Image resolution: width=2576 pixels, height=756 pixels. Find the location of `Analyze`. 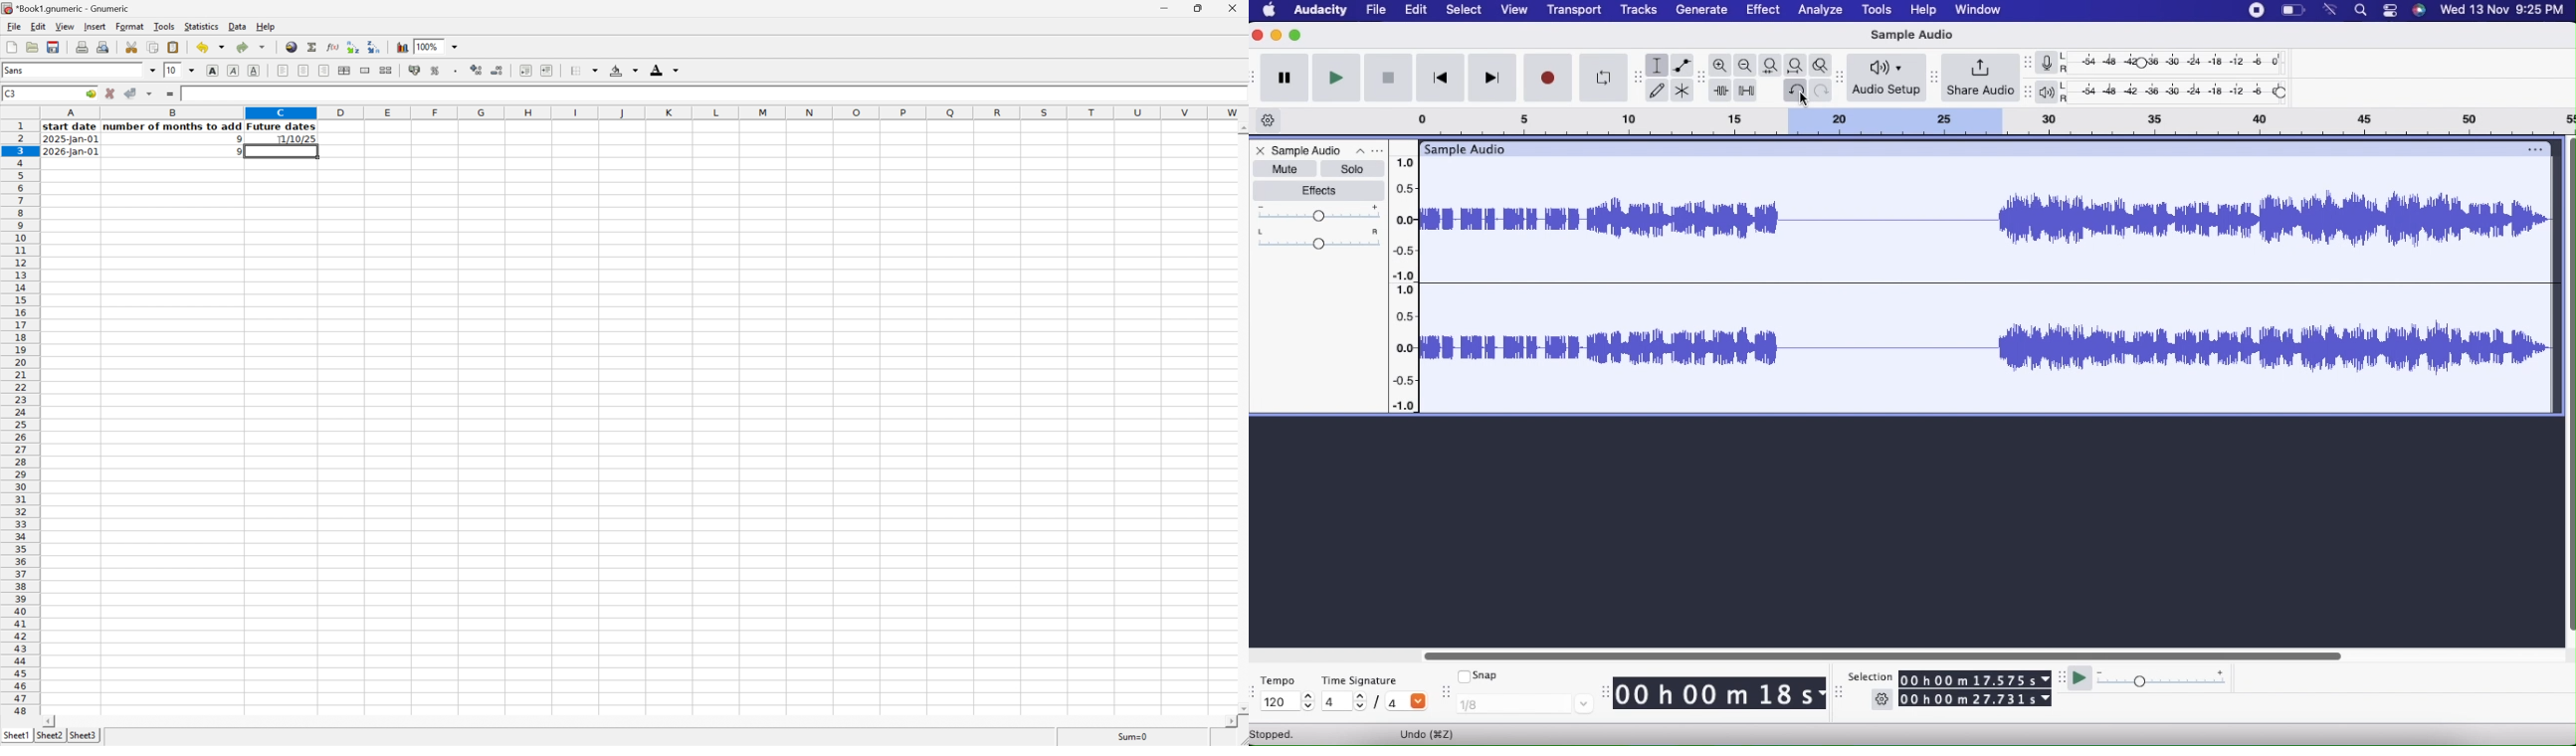

Analyze is located at coordinates (1822, 11).